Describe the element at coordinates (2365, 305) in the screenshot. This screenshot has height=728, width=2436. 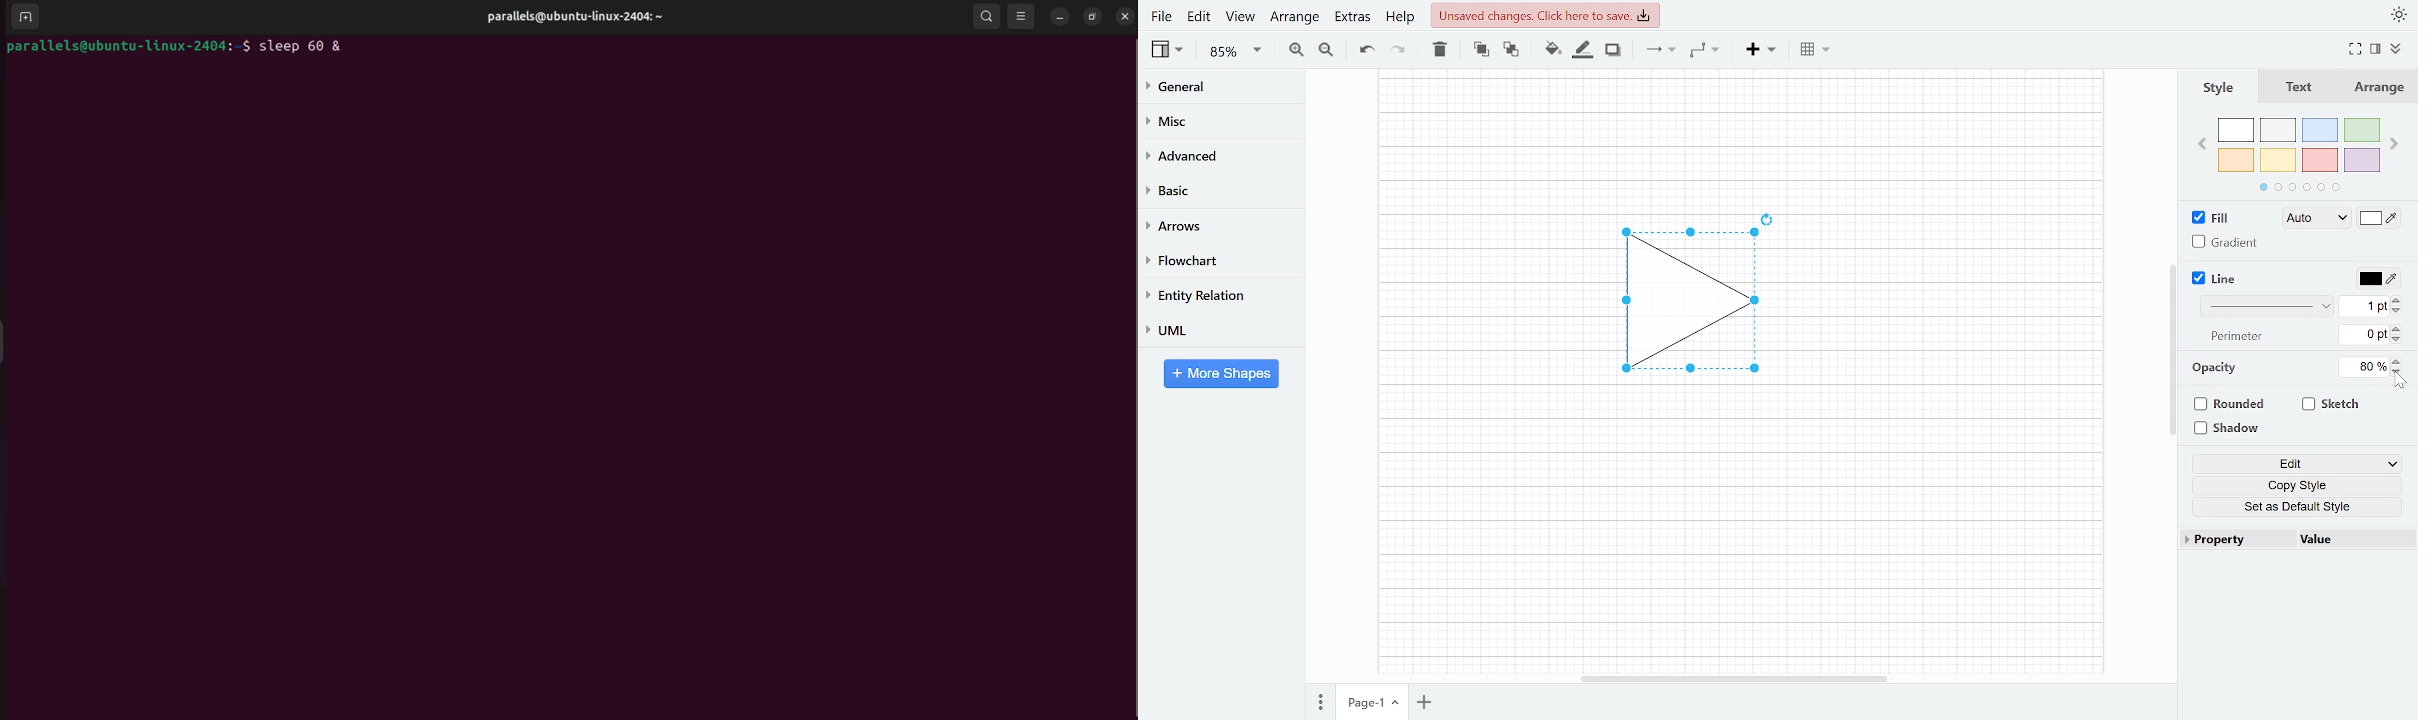
I see `Current line width` at that location.